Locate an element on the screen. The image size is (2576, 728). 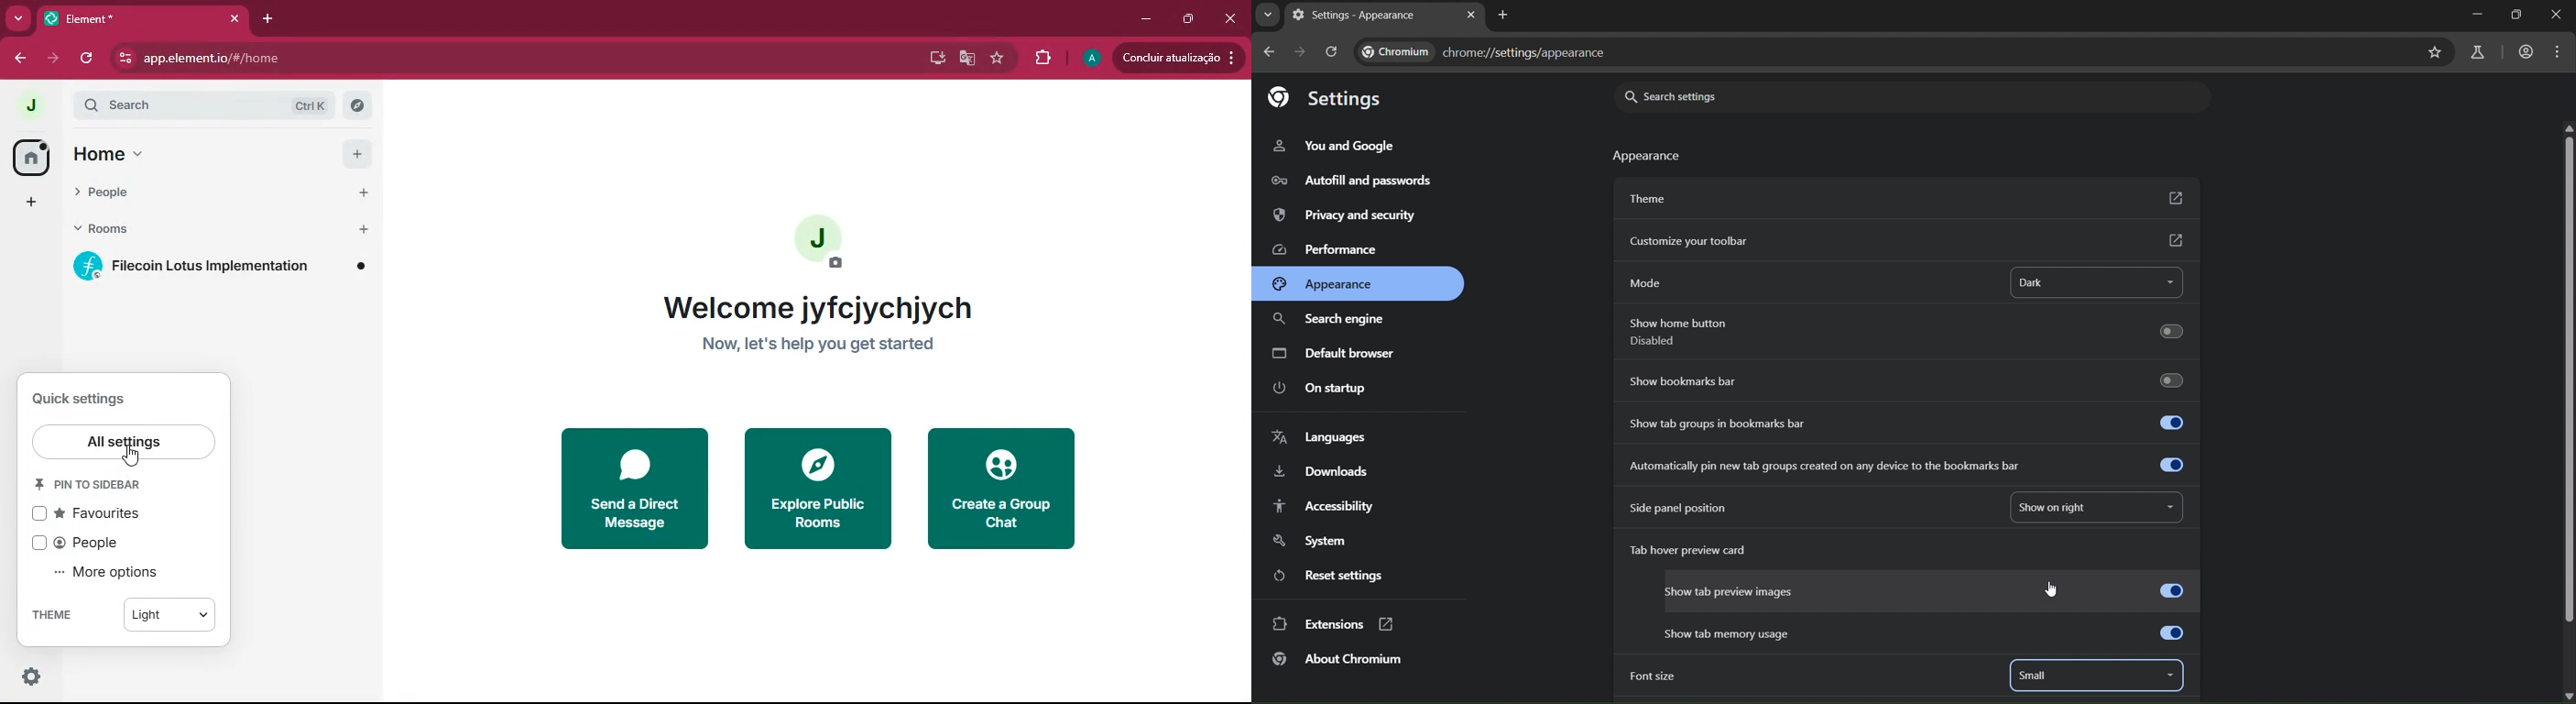
accessibility is located at coordinates (1320, 504).